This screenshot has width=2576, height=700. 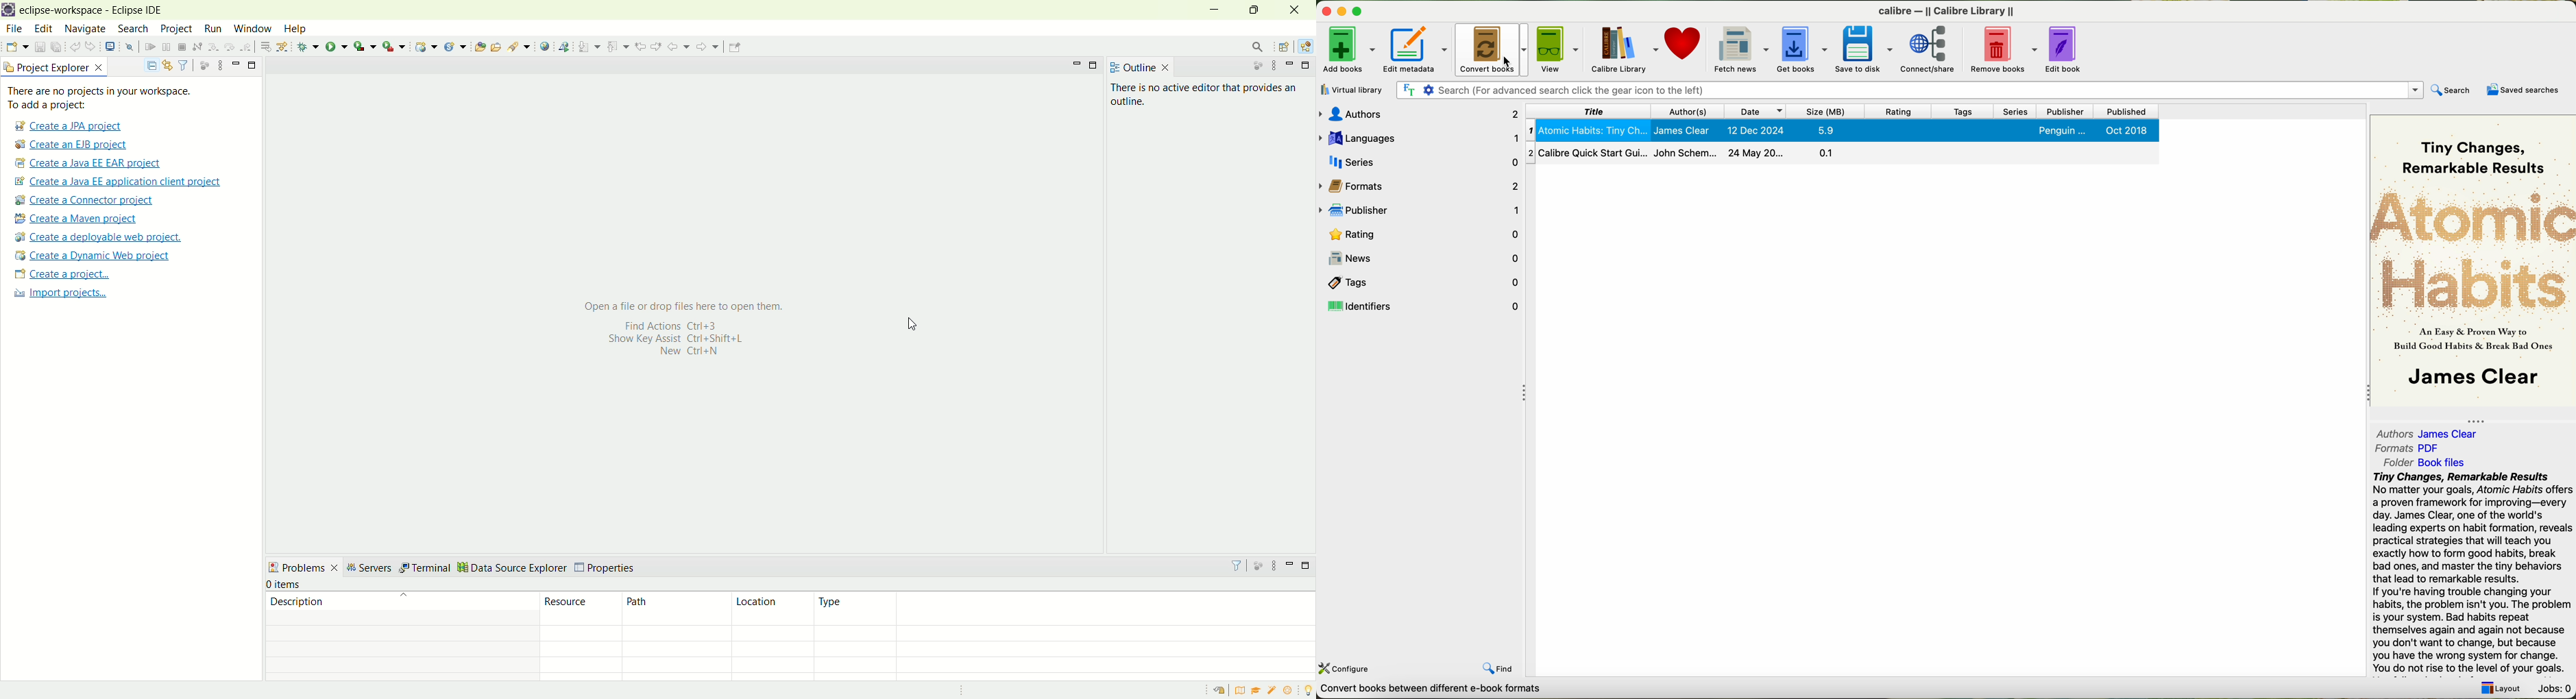 I want to click on overview, so click(x=1239, y=691).